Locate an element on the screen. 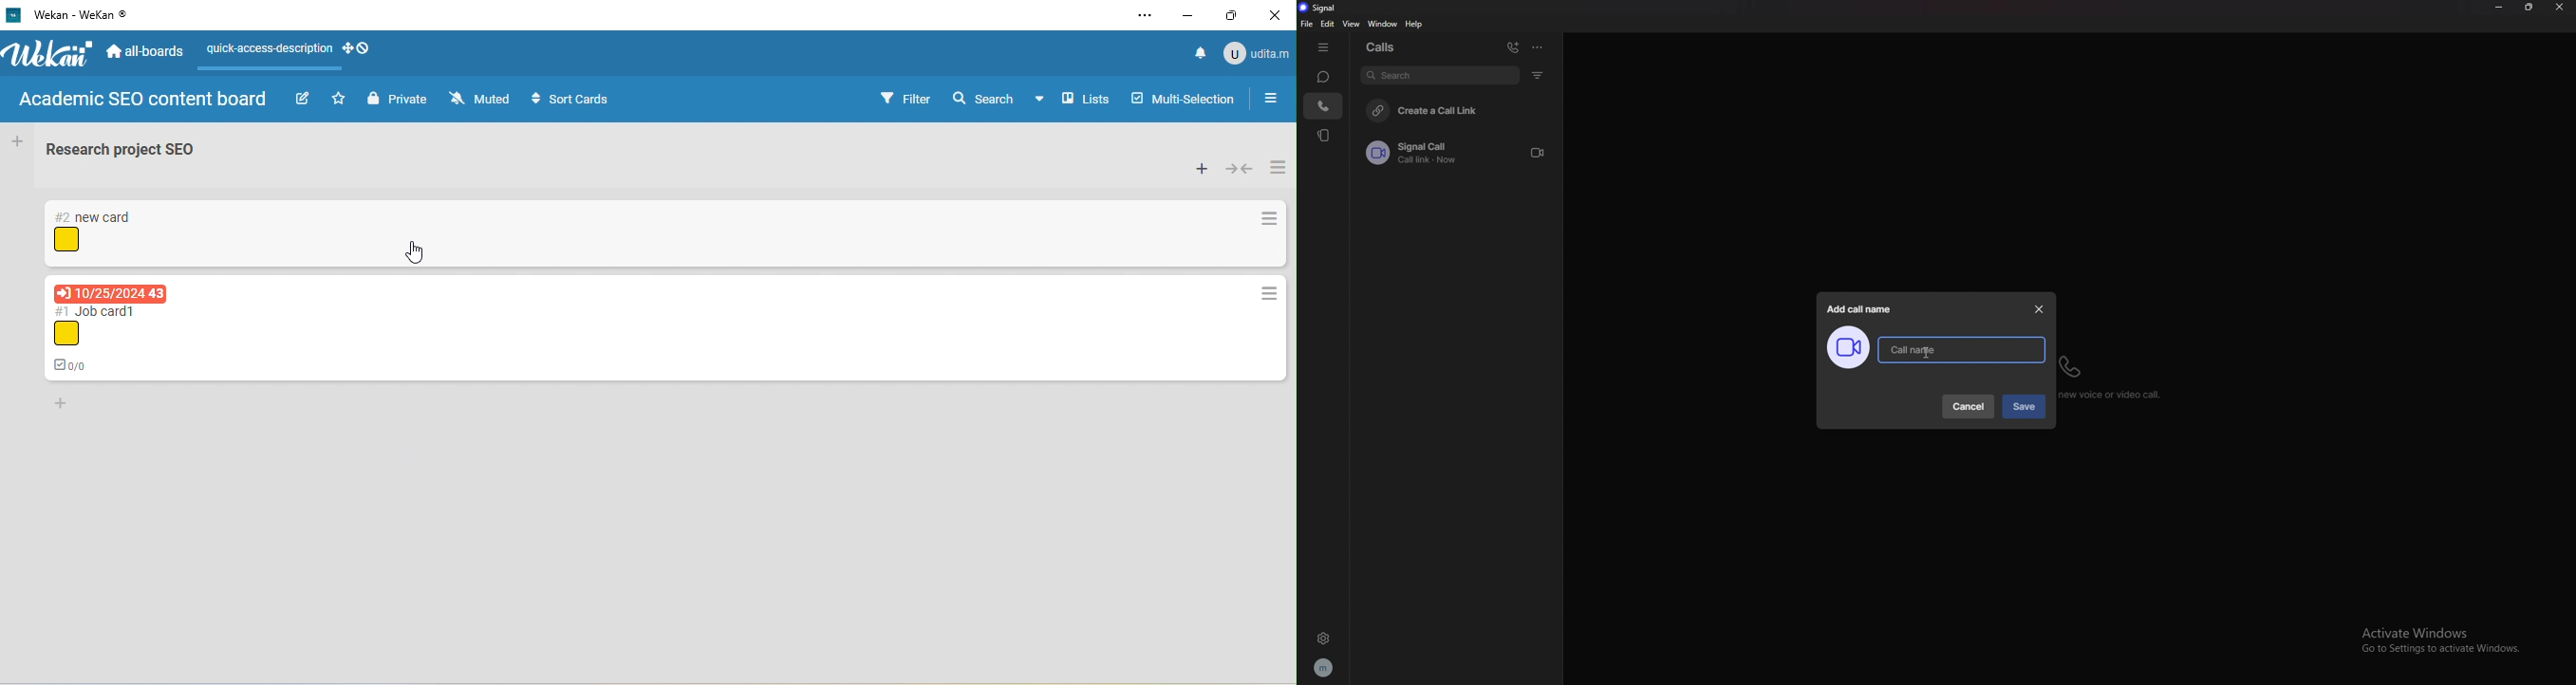  create a call link is located at coordinates (1461, 109).